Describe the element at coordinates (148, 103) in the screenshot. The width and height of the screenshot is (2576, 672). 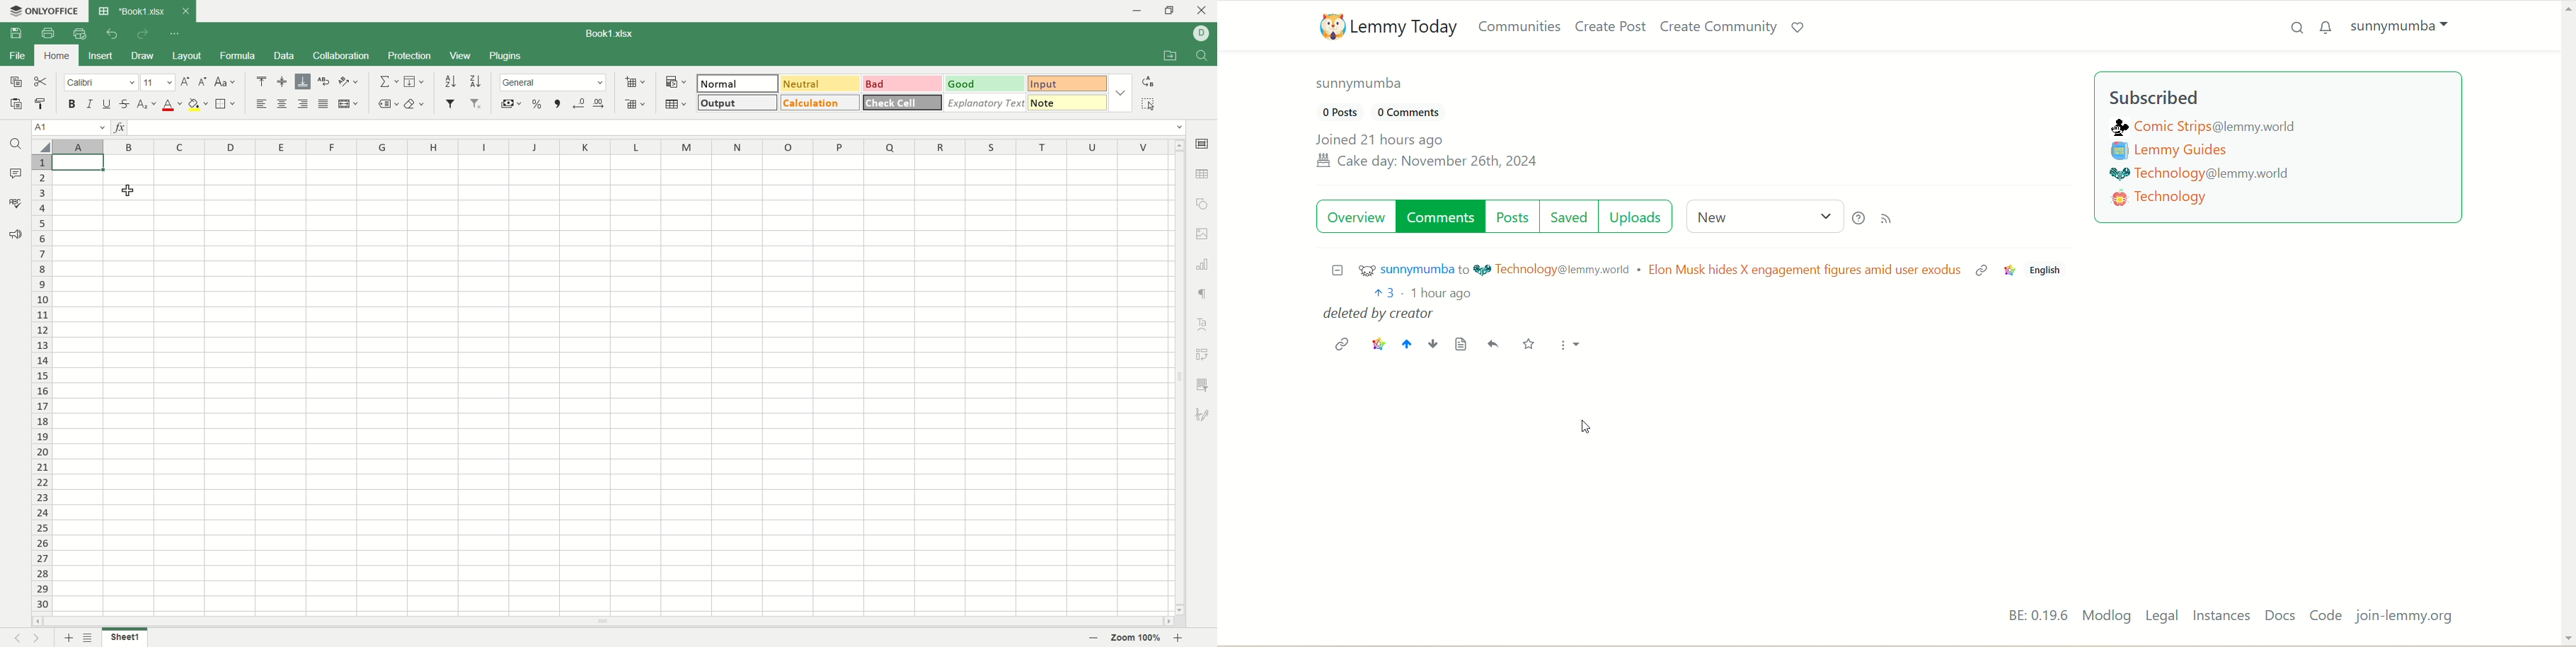
I see `subscript/superscript` at that location.